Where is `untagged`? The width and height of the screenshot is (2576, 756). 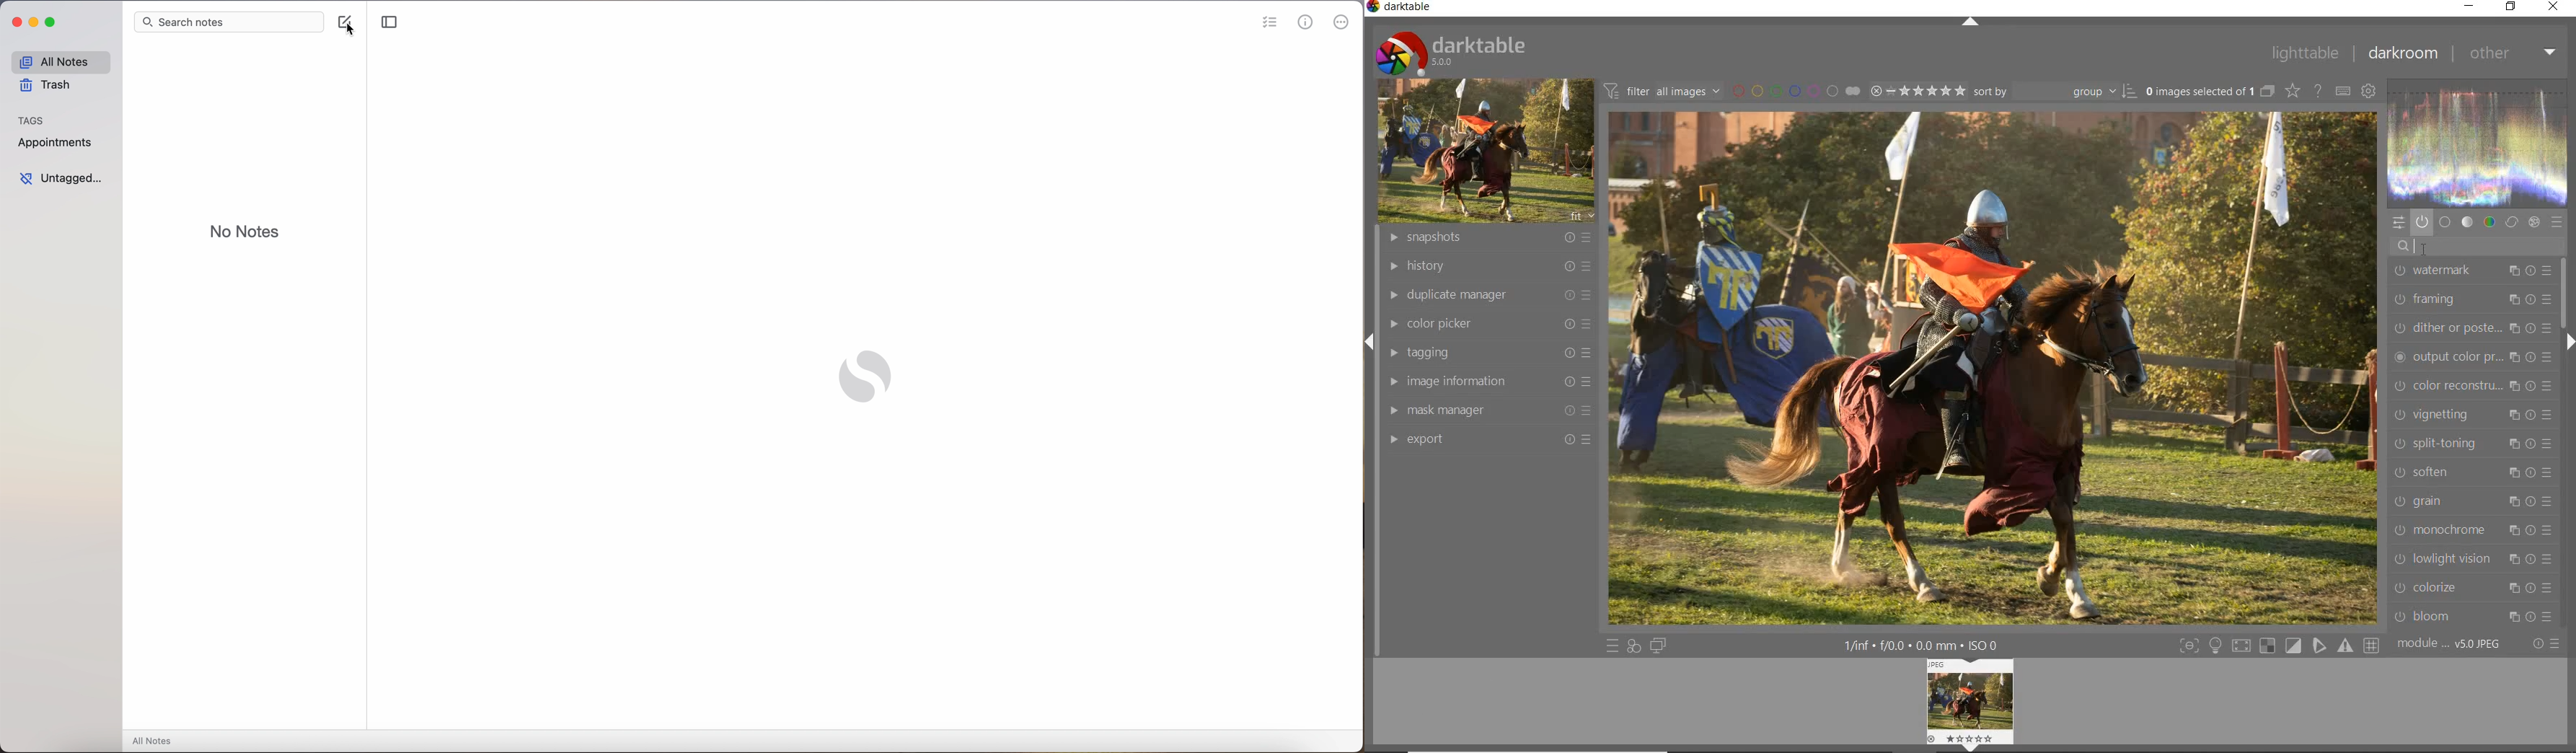 untagged is located at coordinates (64, 181).